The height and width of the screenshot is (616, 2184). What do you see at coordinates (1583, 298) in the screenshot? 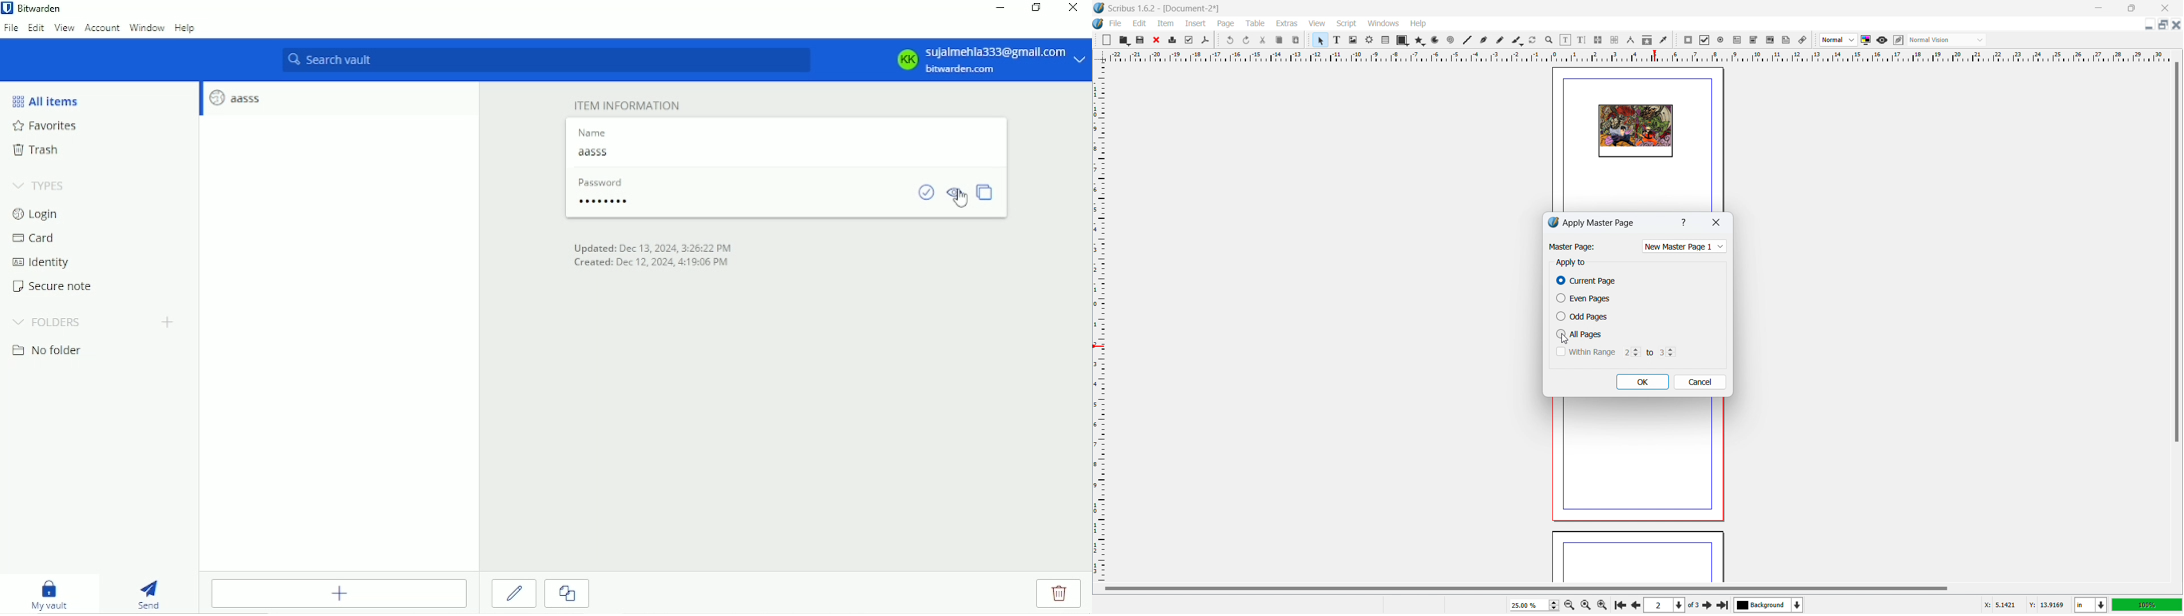
I see `even pages checkbox` at bounding box center [1583, 298].